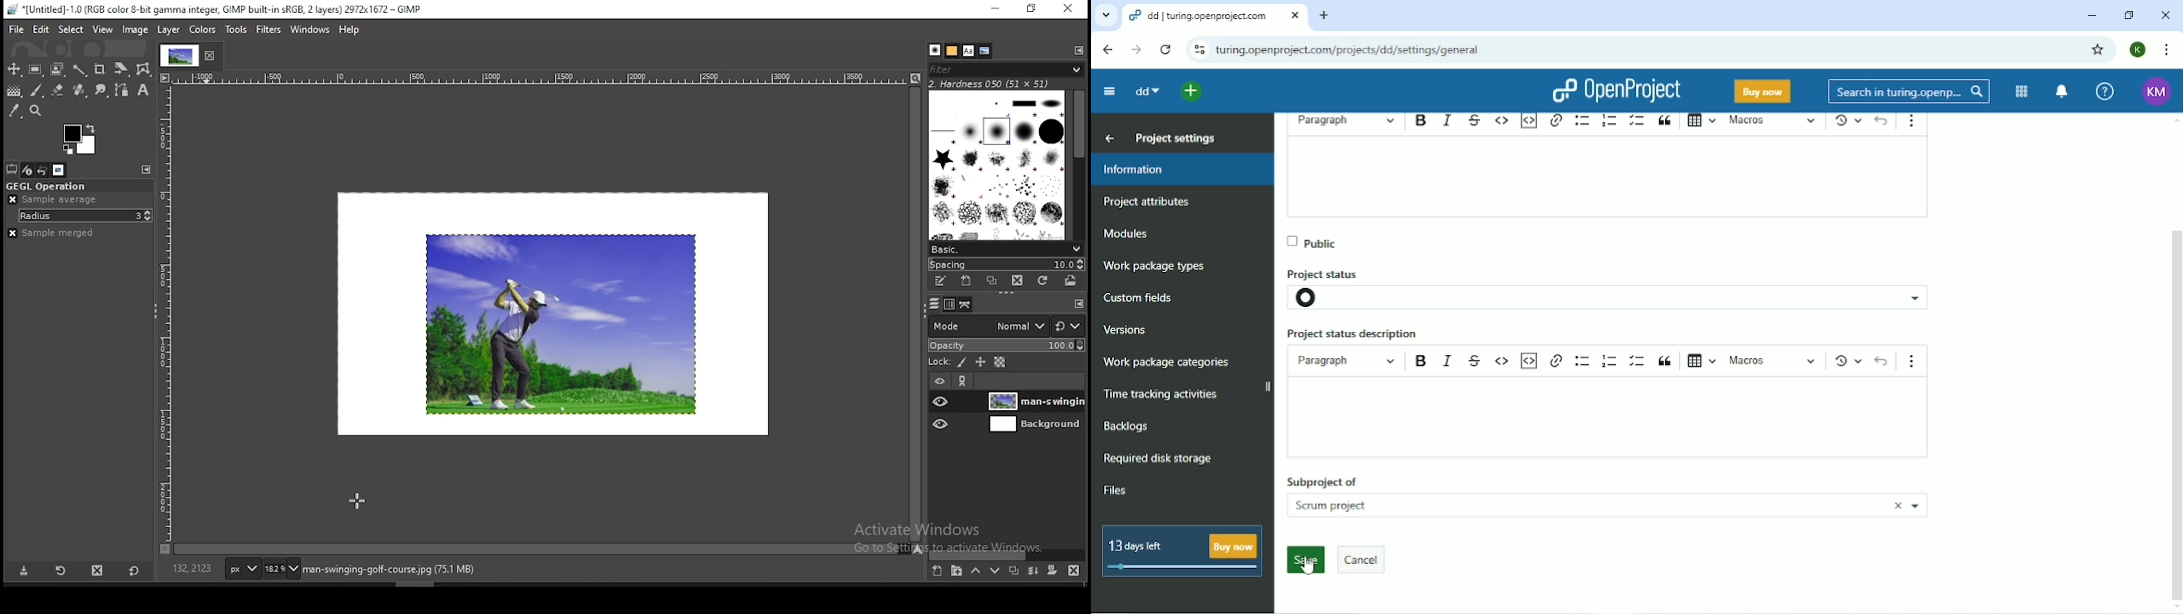  Describe the element at coordinates (1000, 361) in the screenshot. I see `lock alpha channel` at that location.